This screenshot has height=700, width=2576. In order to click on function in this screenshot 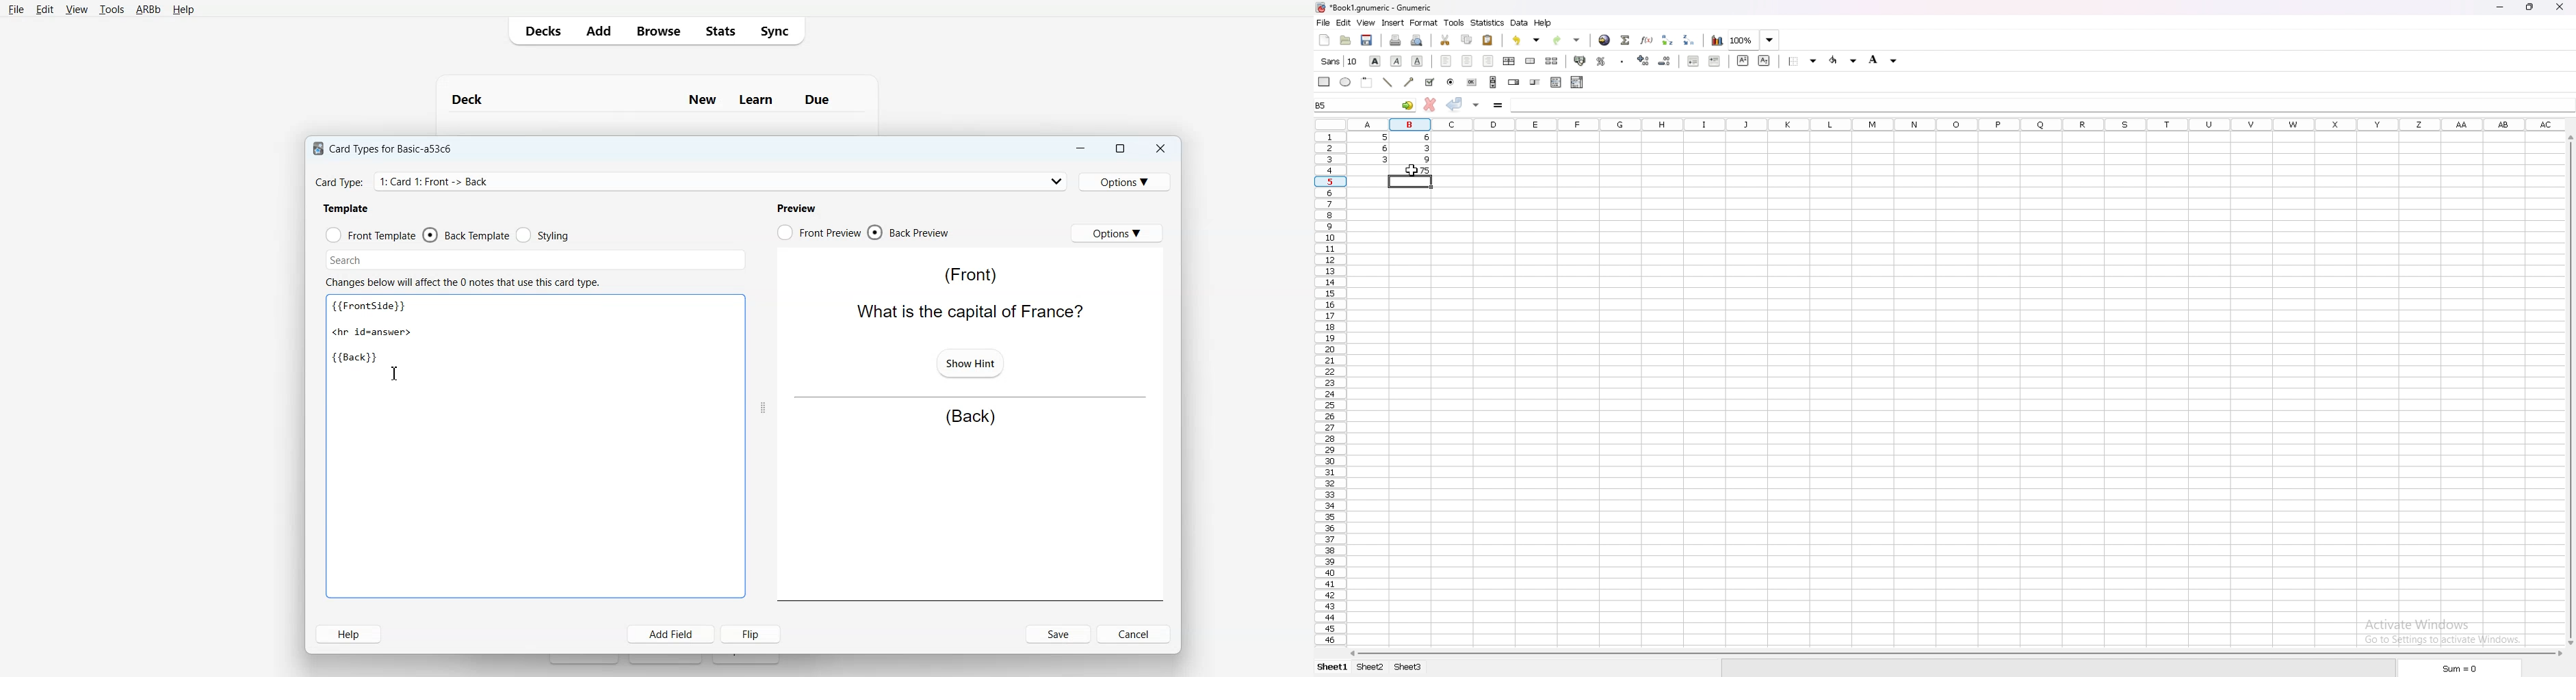, I will do `click(1647, 39)`.